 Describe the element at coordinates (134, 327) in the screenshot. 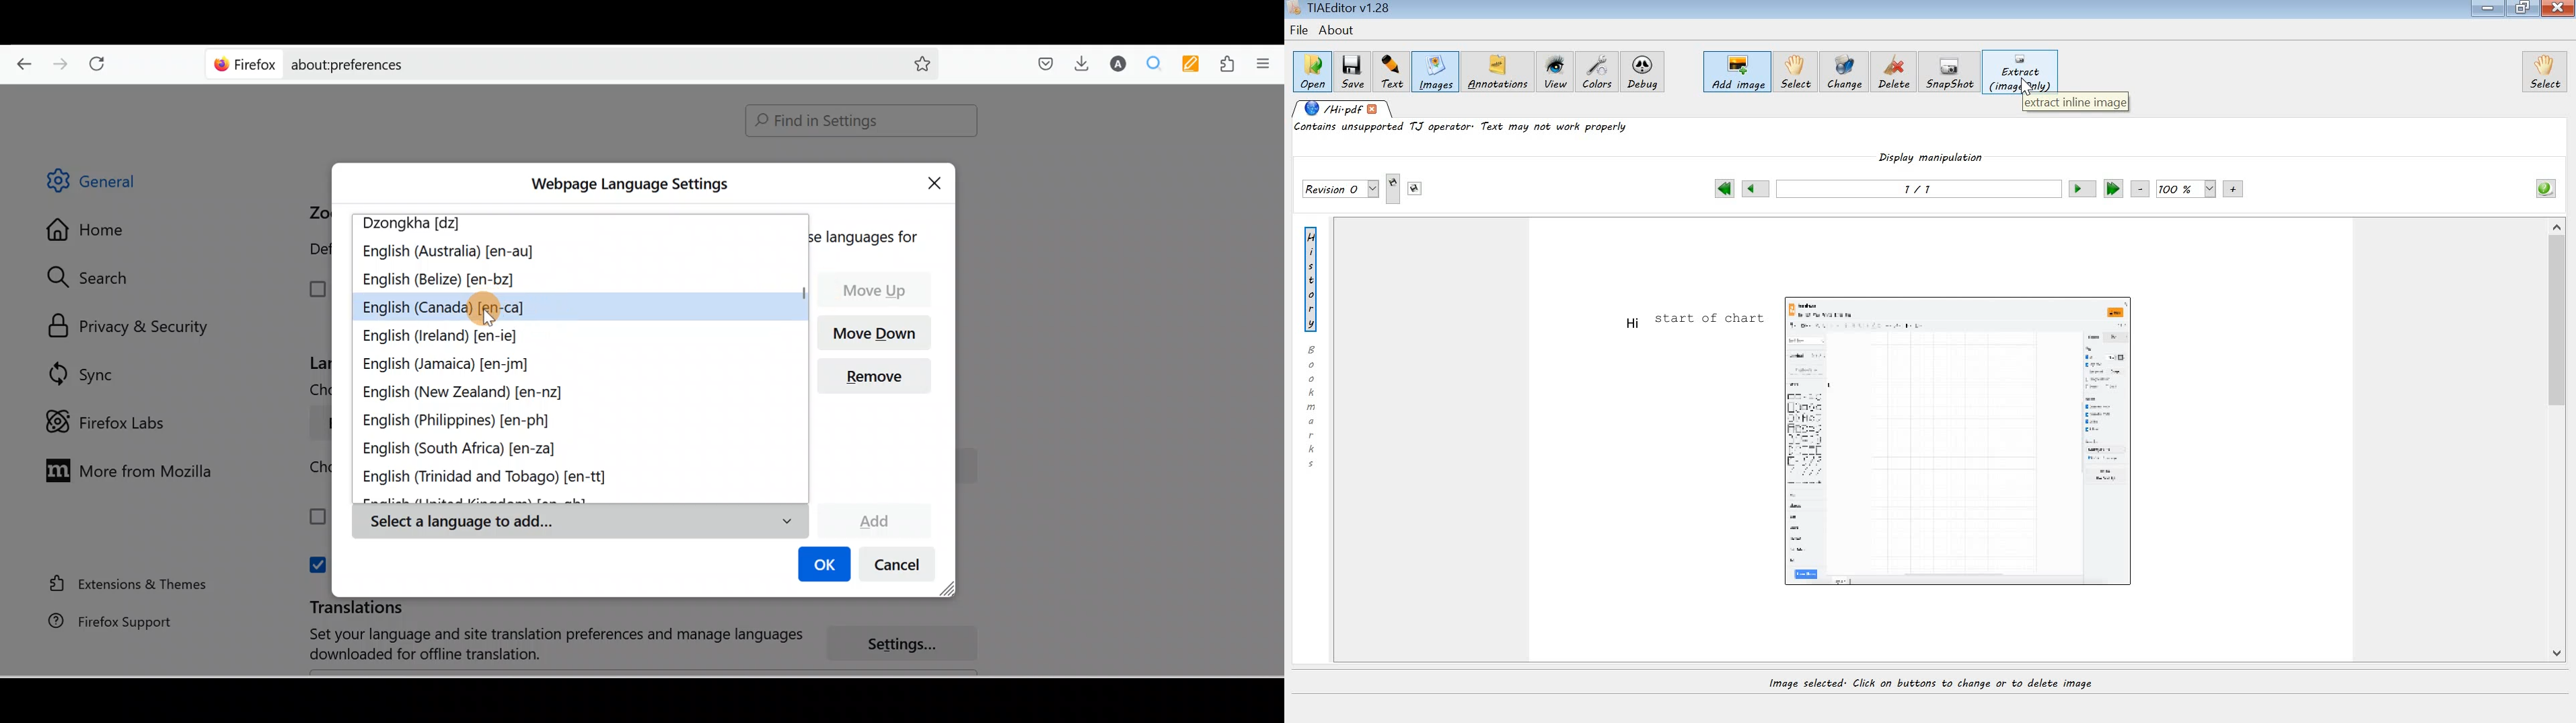

I see `Privacy & security` at that location.